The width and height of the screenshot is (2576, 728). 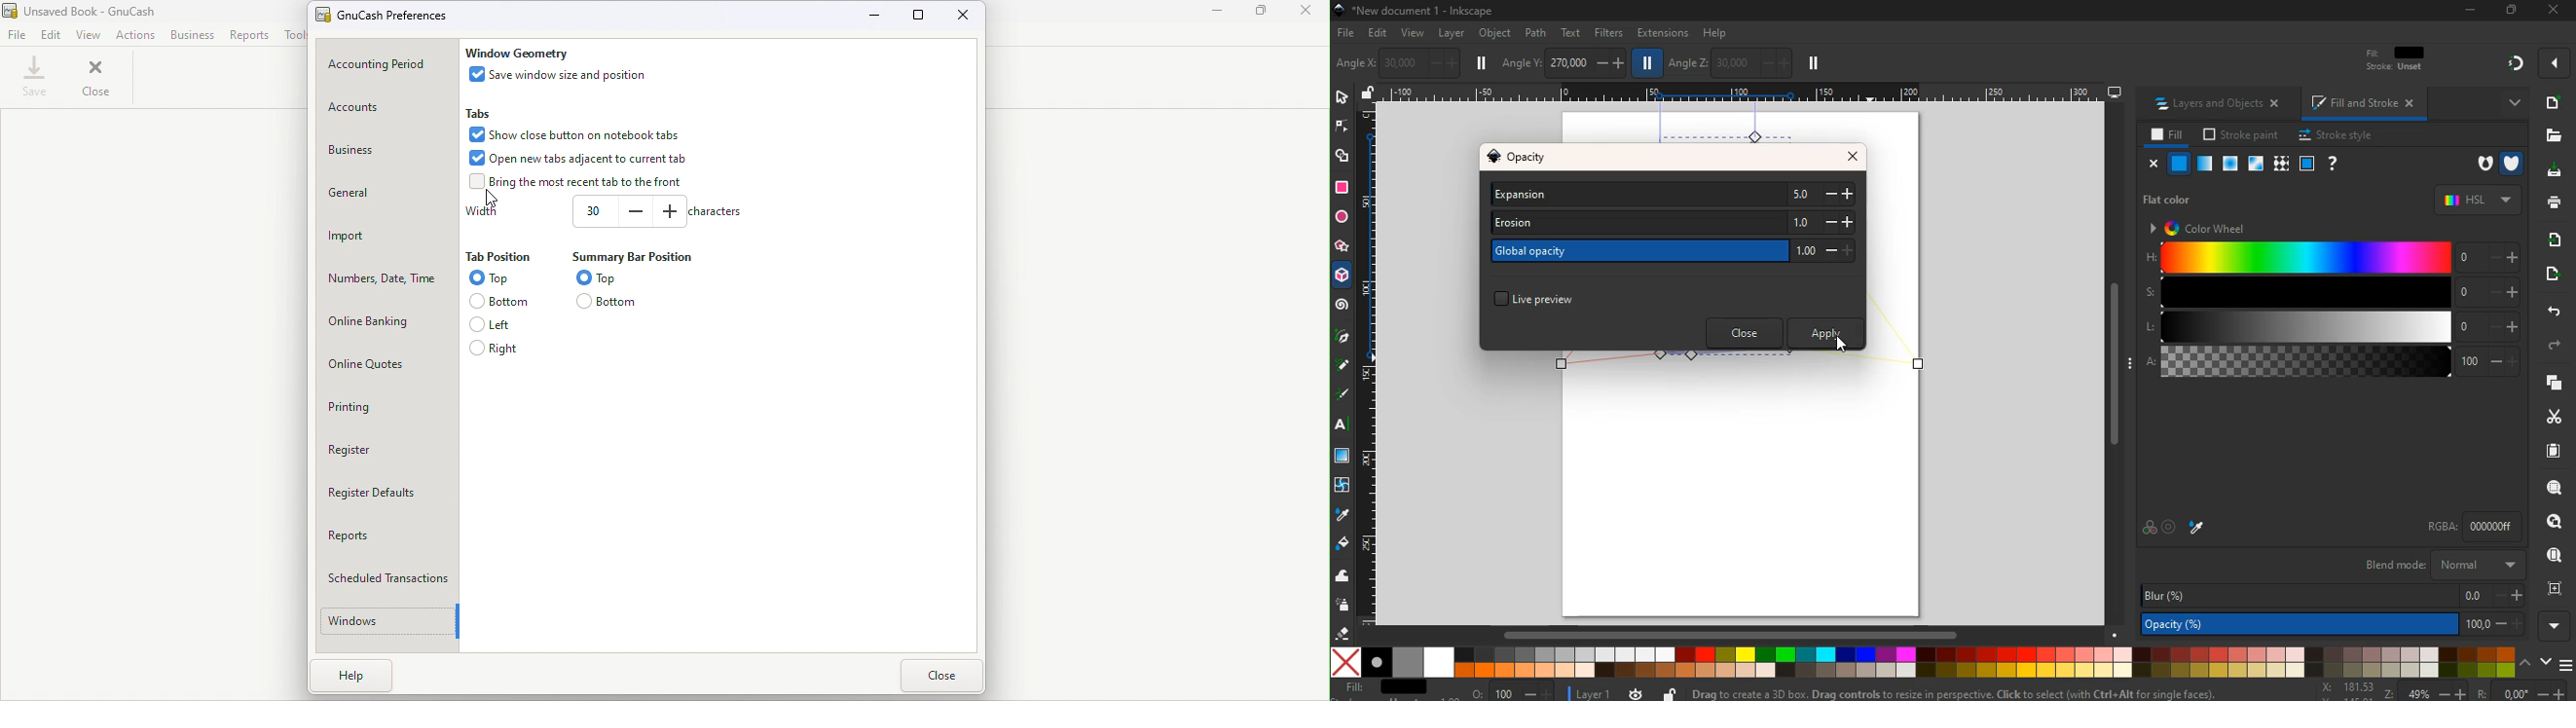 What do you see at coordinates (388, 362) in the screenshot?
I see `Online quotes` at bounding box center [388, 362].